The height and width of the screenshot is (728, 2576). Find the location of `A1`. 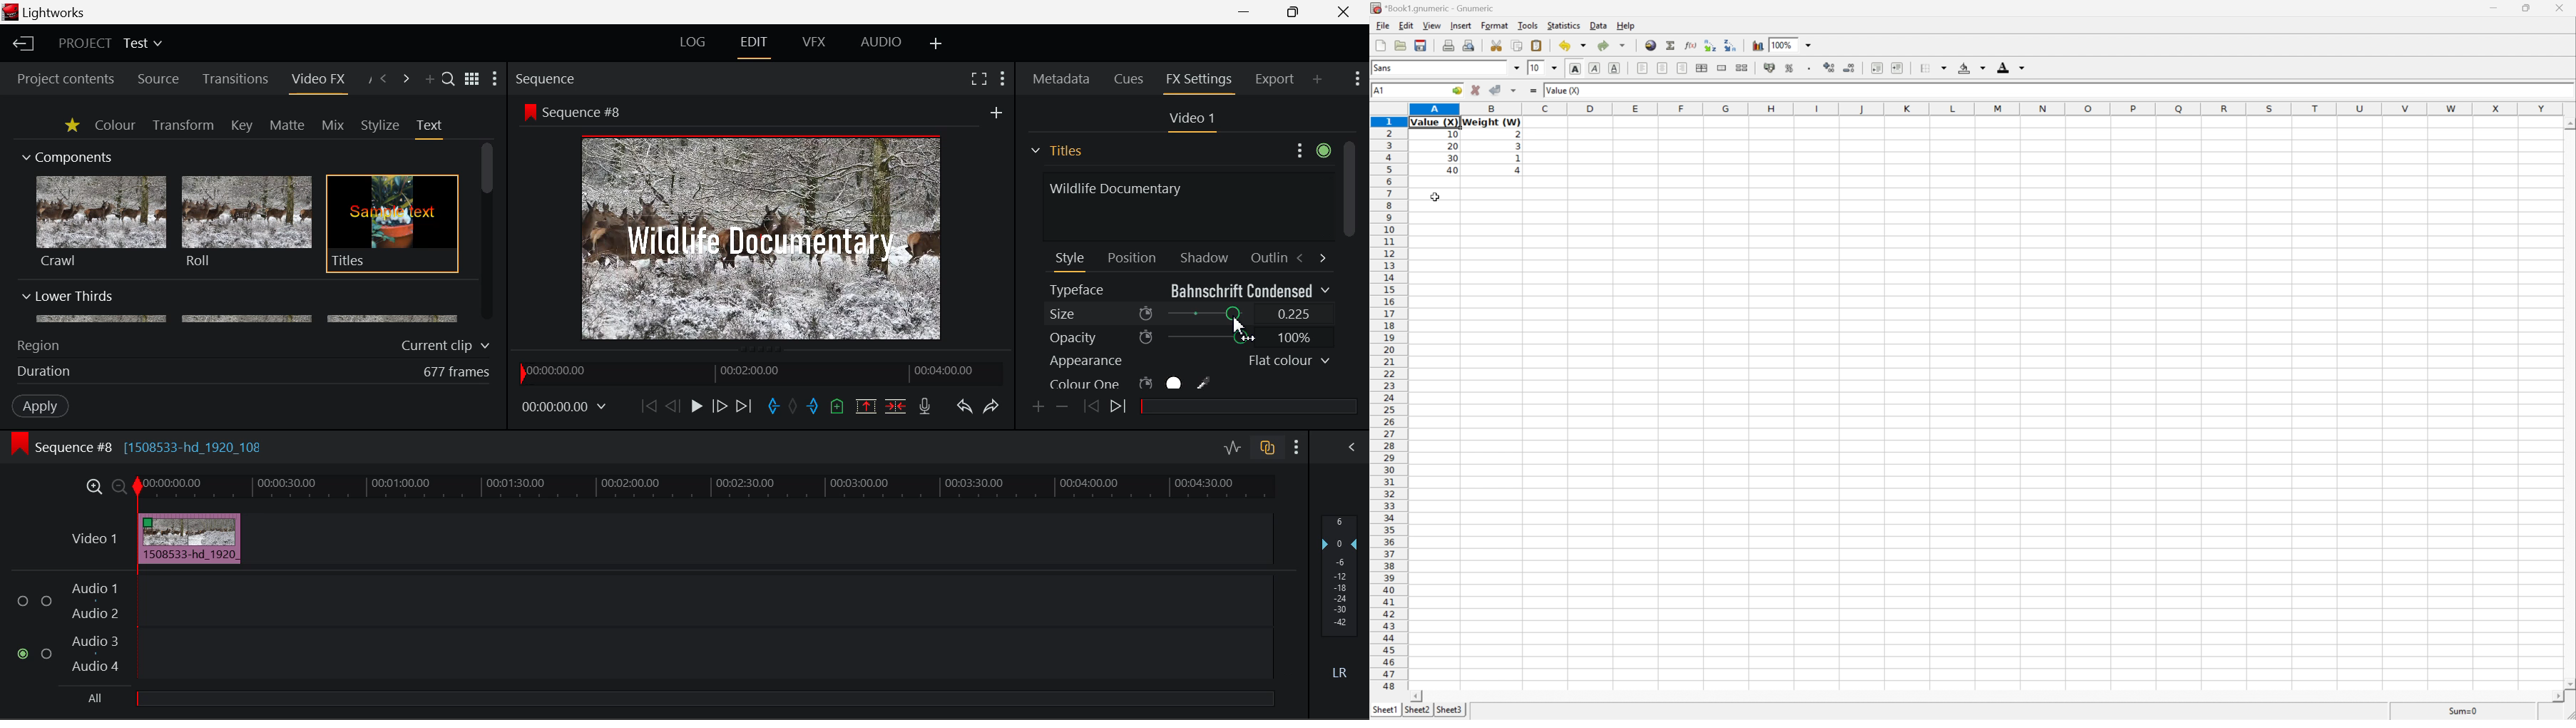

A1 is located at coordinates (1381, 89).